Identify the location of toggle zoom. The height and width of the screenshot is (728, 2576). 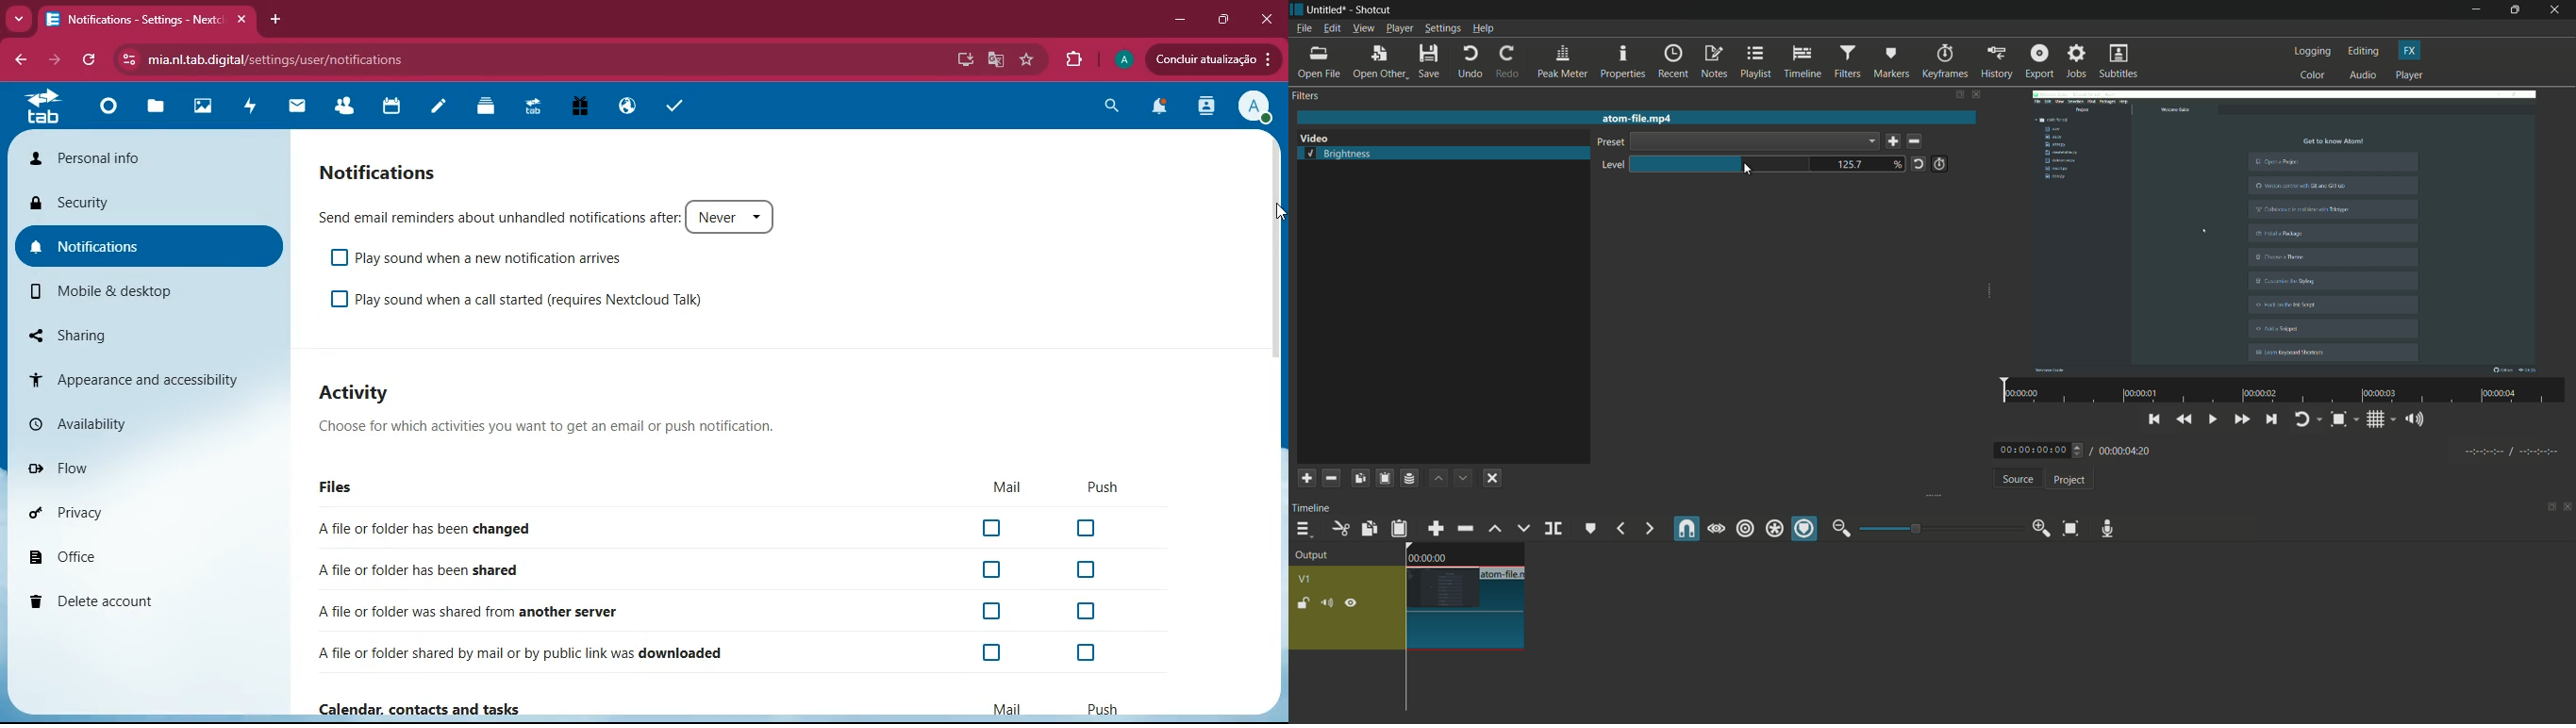
(2344, 420).